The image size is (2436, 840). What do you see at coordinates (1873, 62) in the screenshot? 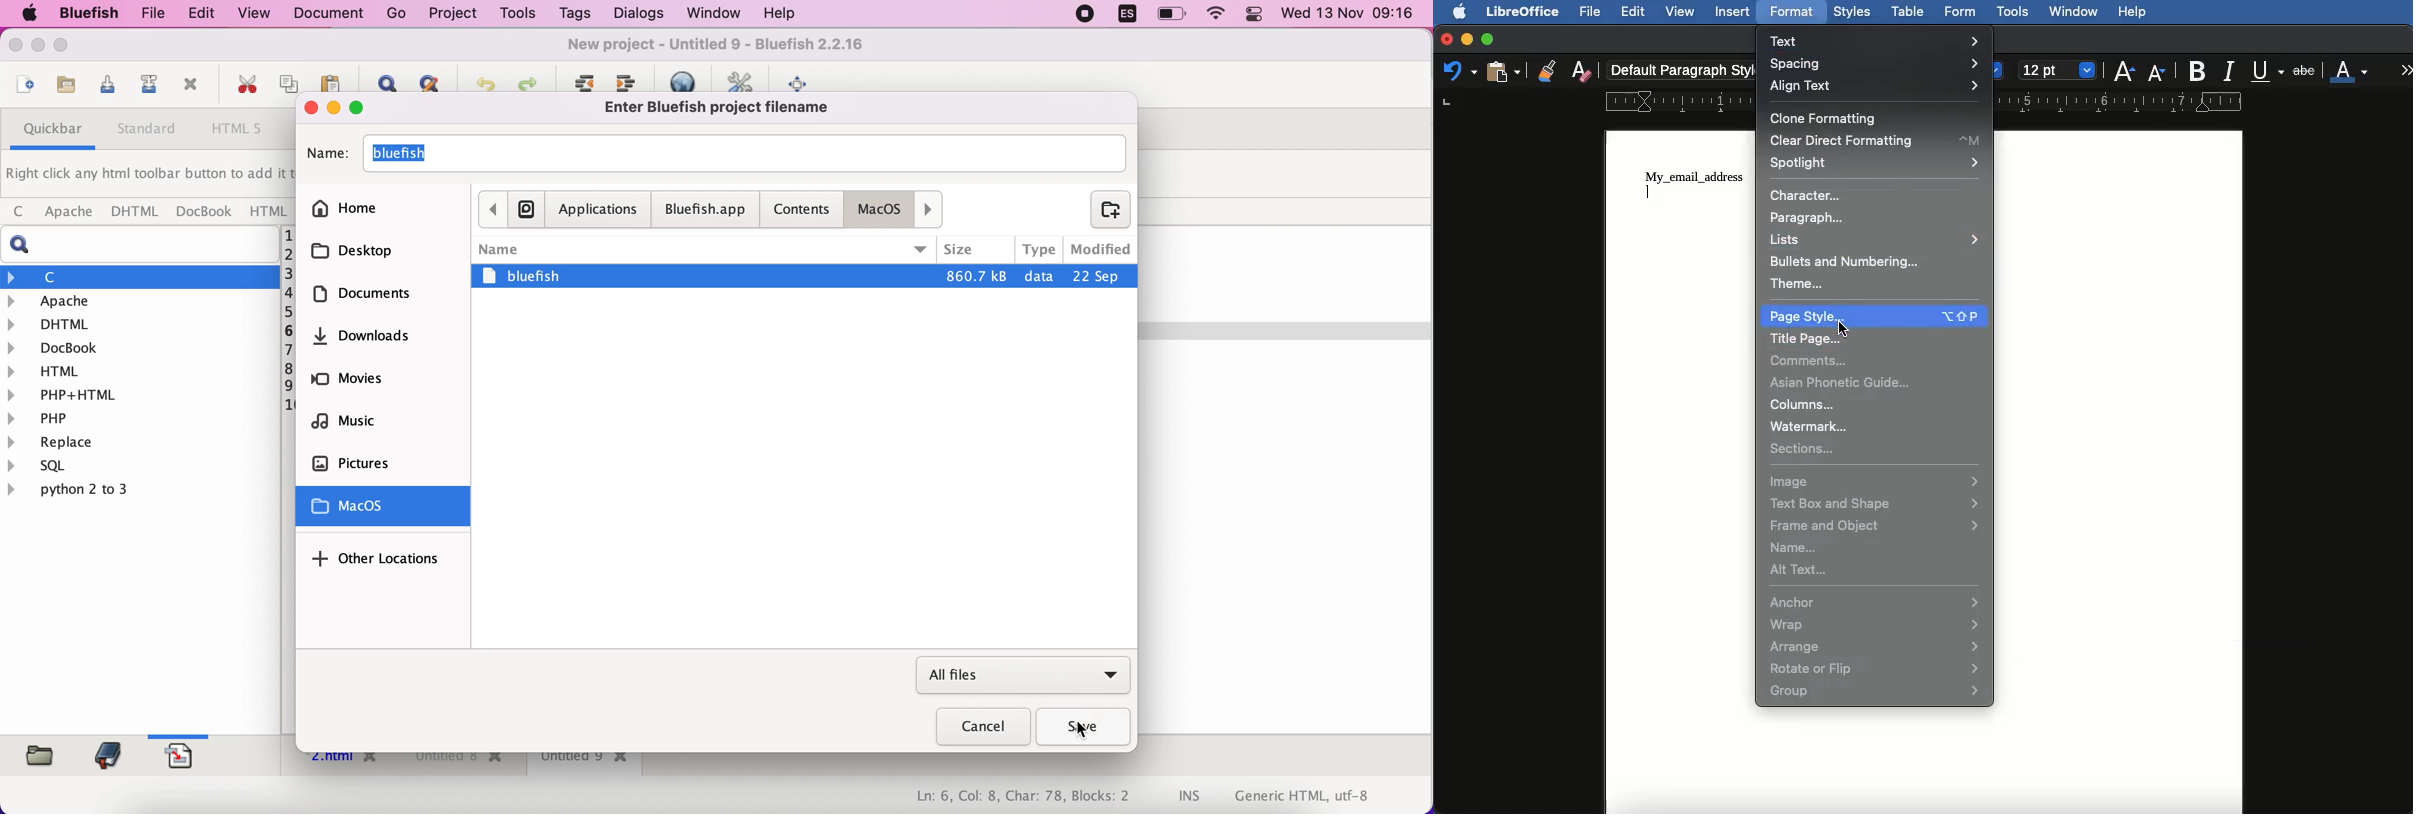
I see `Spacing` at bounding box center [1873, 62].